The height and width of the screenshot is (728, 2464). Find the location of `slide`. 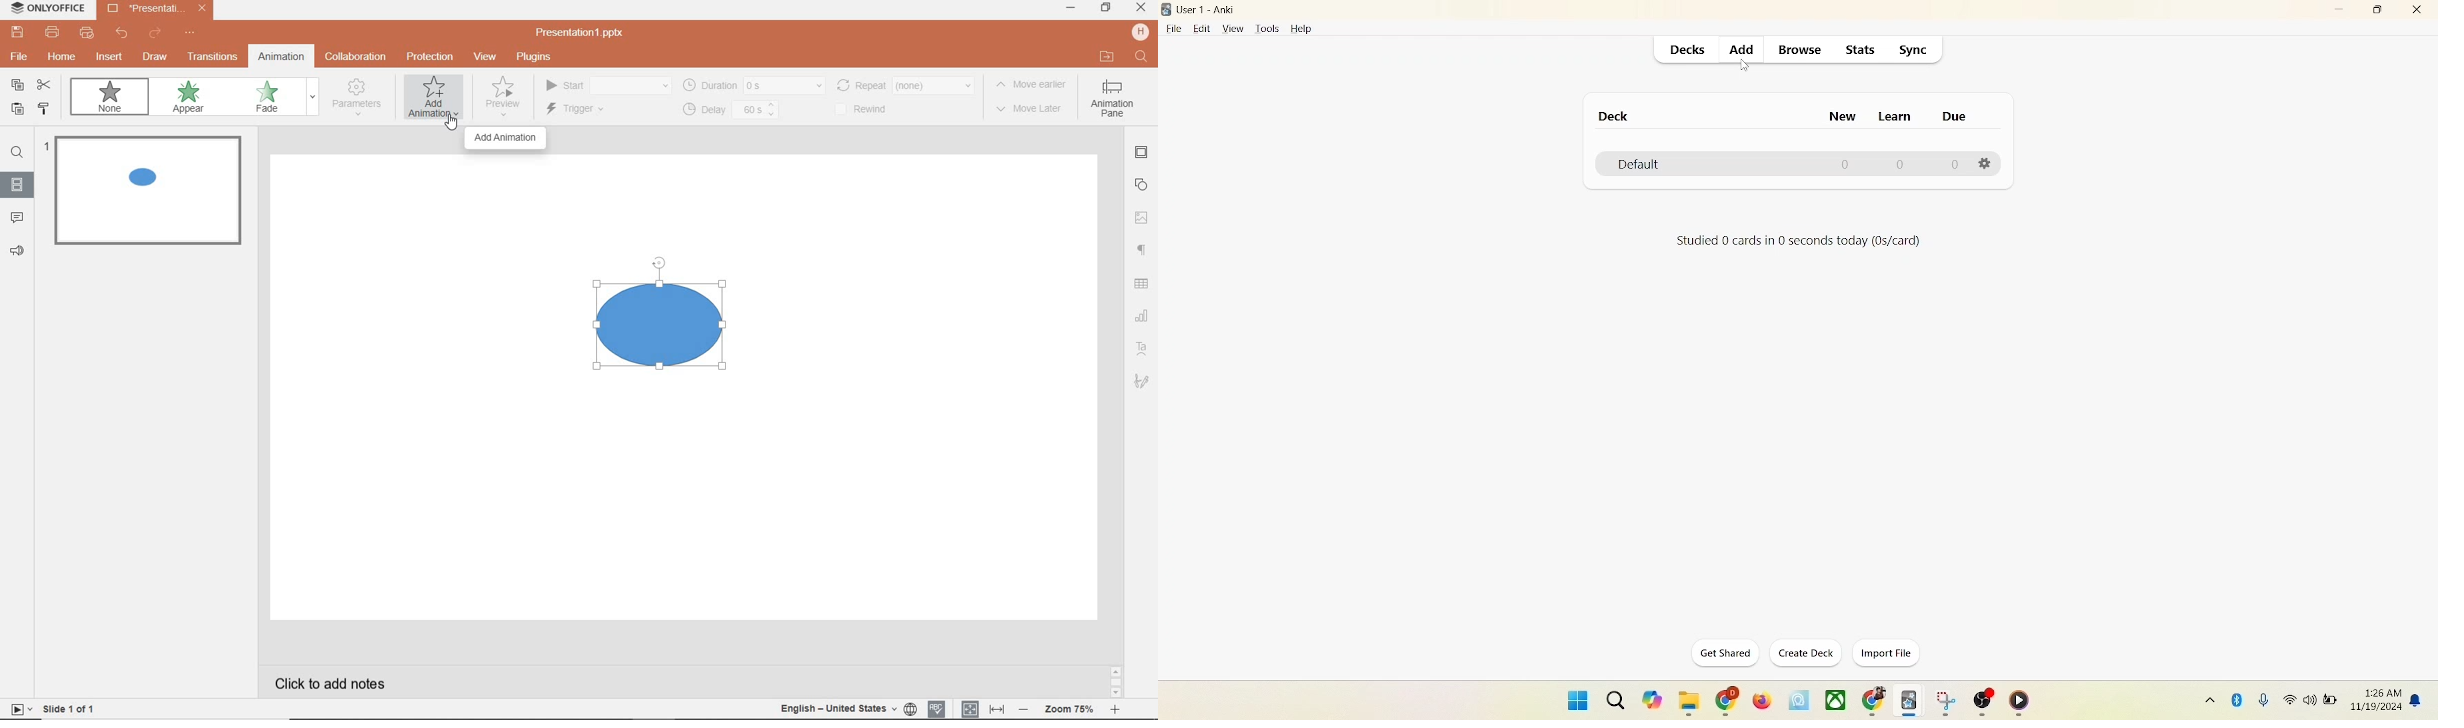

slide is located at coordinates (17, 186).